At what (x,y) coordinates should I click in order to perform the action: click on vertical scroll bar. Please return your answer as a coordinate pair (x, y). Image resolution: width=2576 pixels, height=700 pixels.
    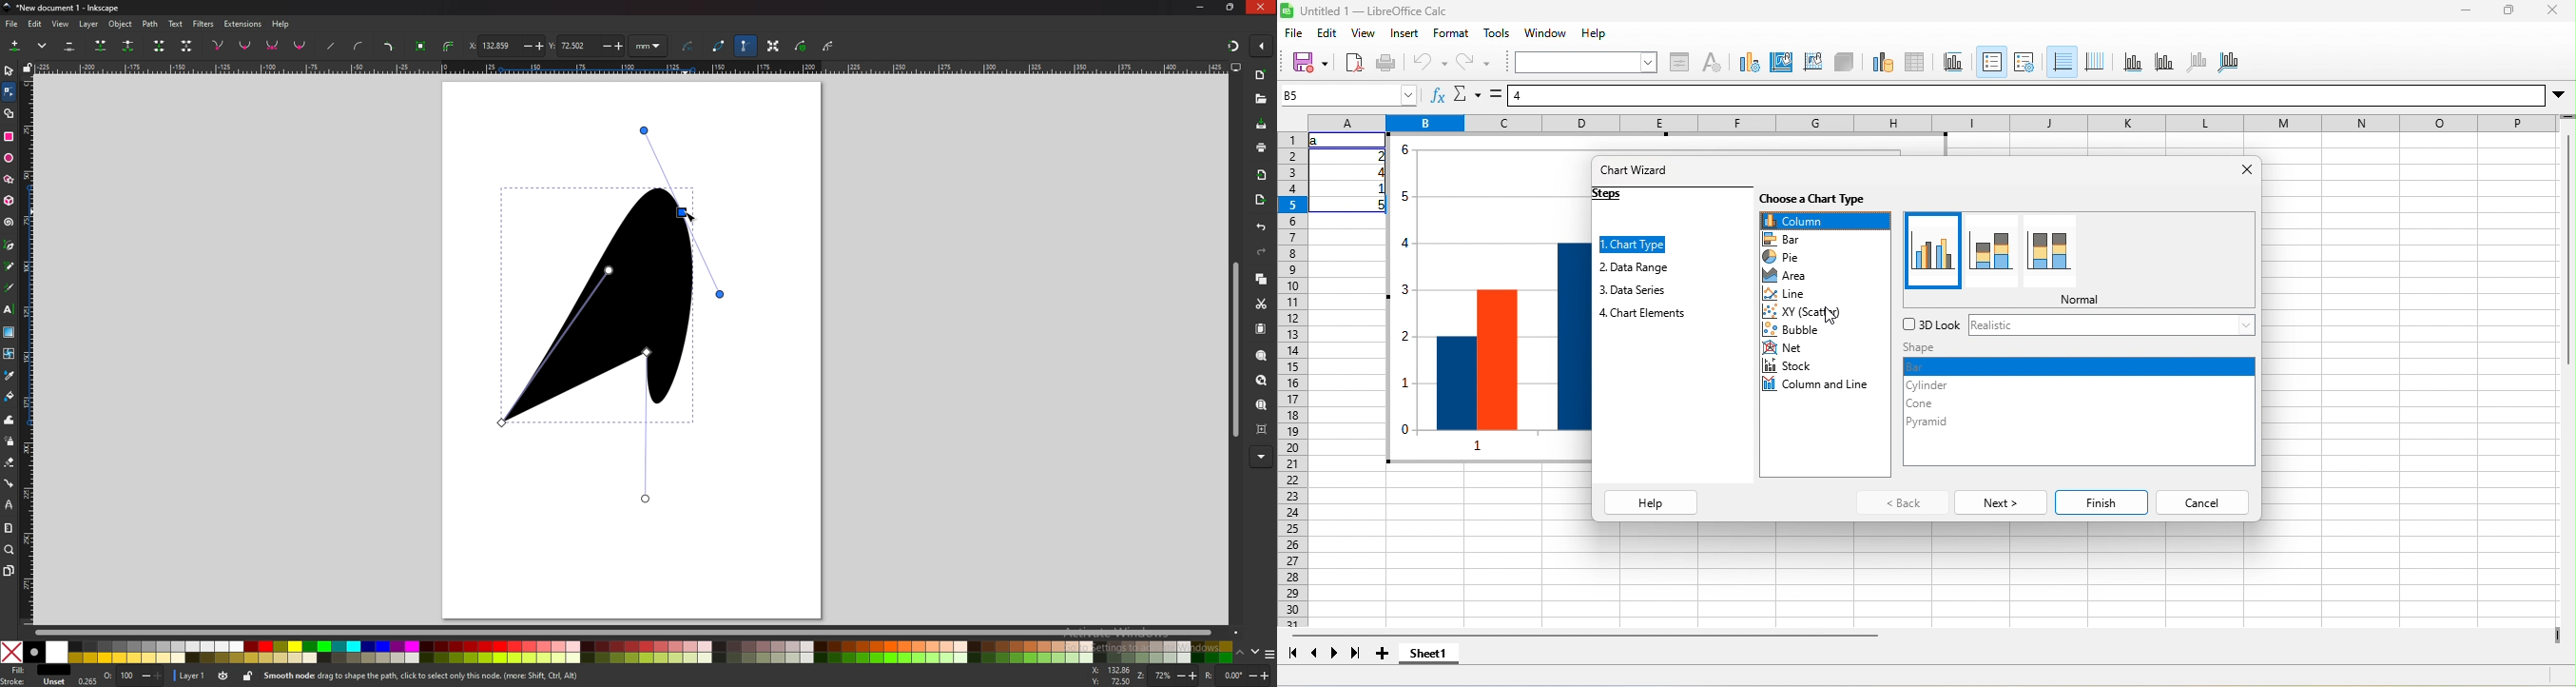
    Looking at the image, I should click on (2567, 244).